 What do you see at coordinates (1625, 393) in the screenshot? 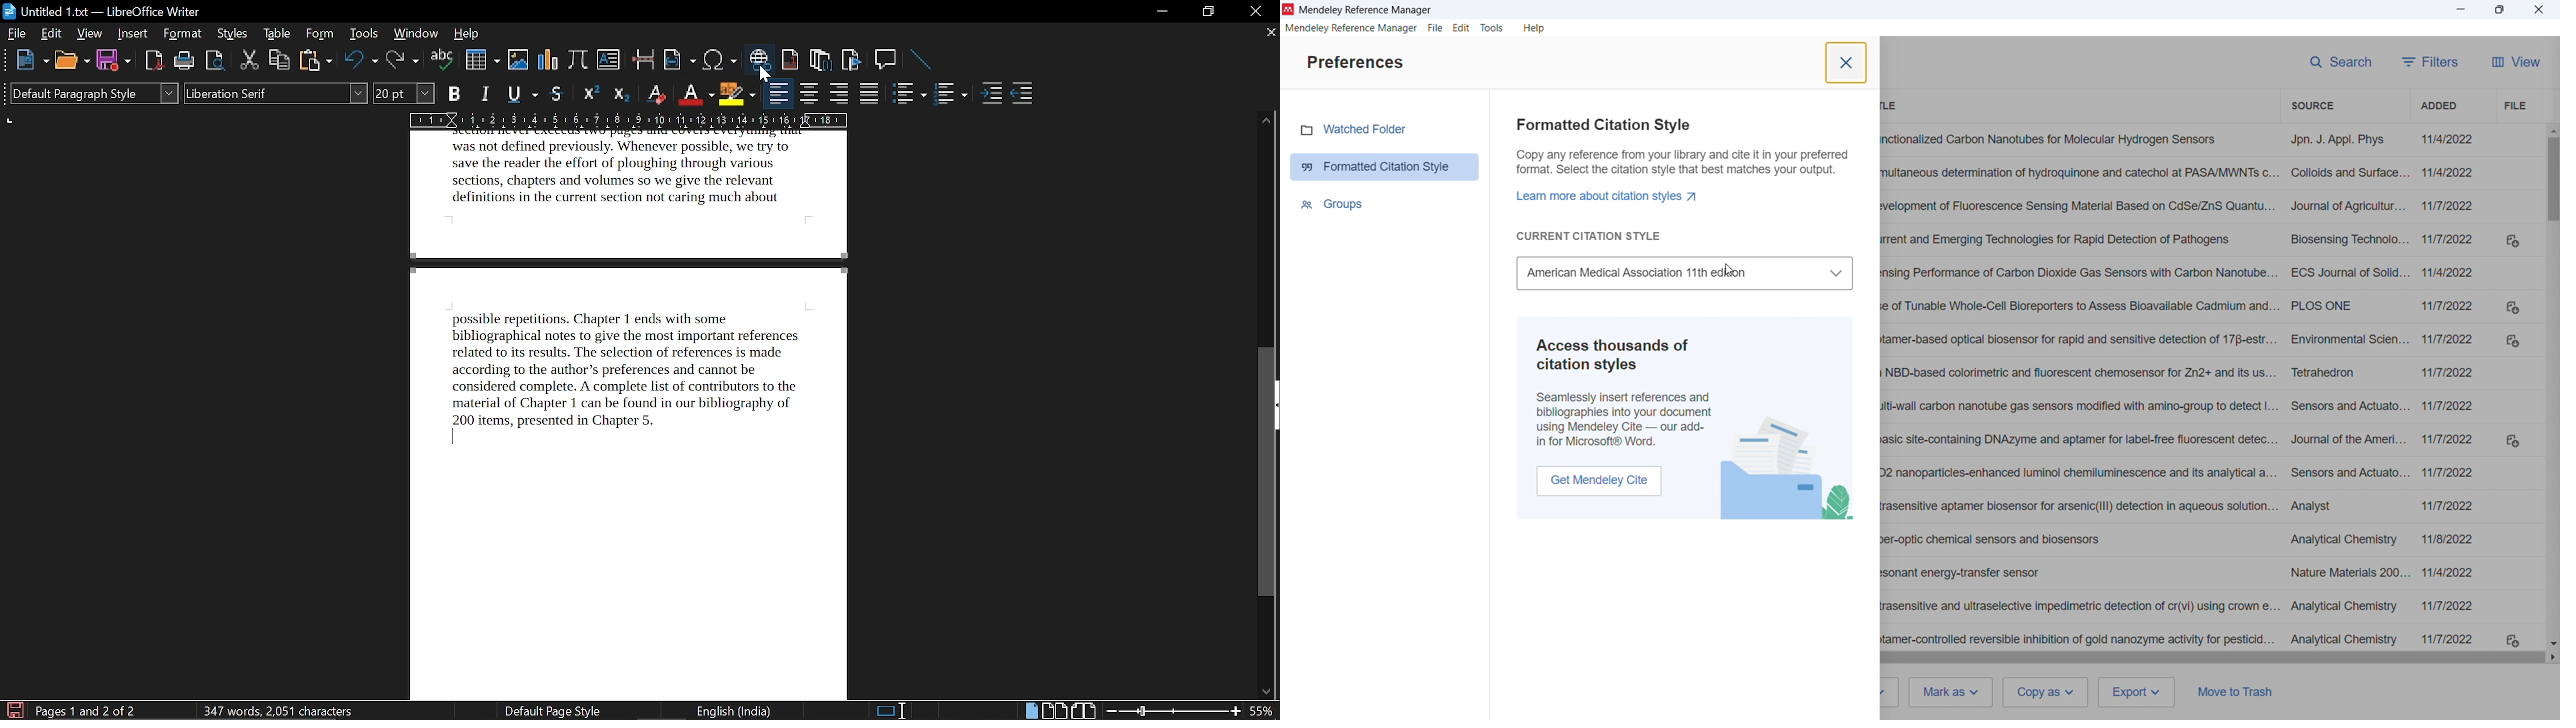
I see `Help tip on accessing thousands of citation styles` at bounding box center [1625, 393].